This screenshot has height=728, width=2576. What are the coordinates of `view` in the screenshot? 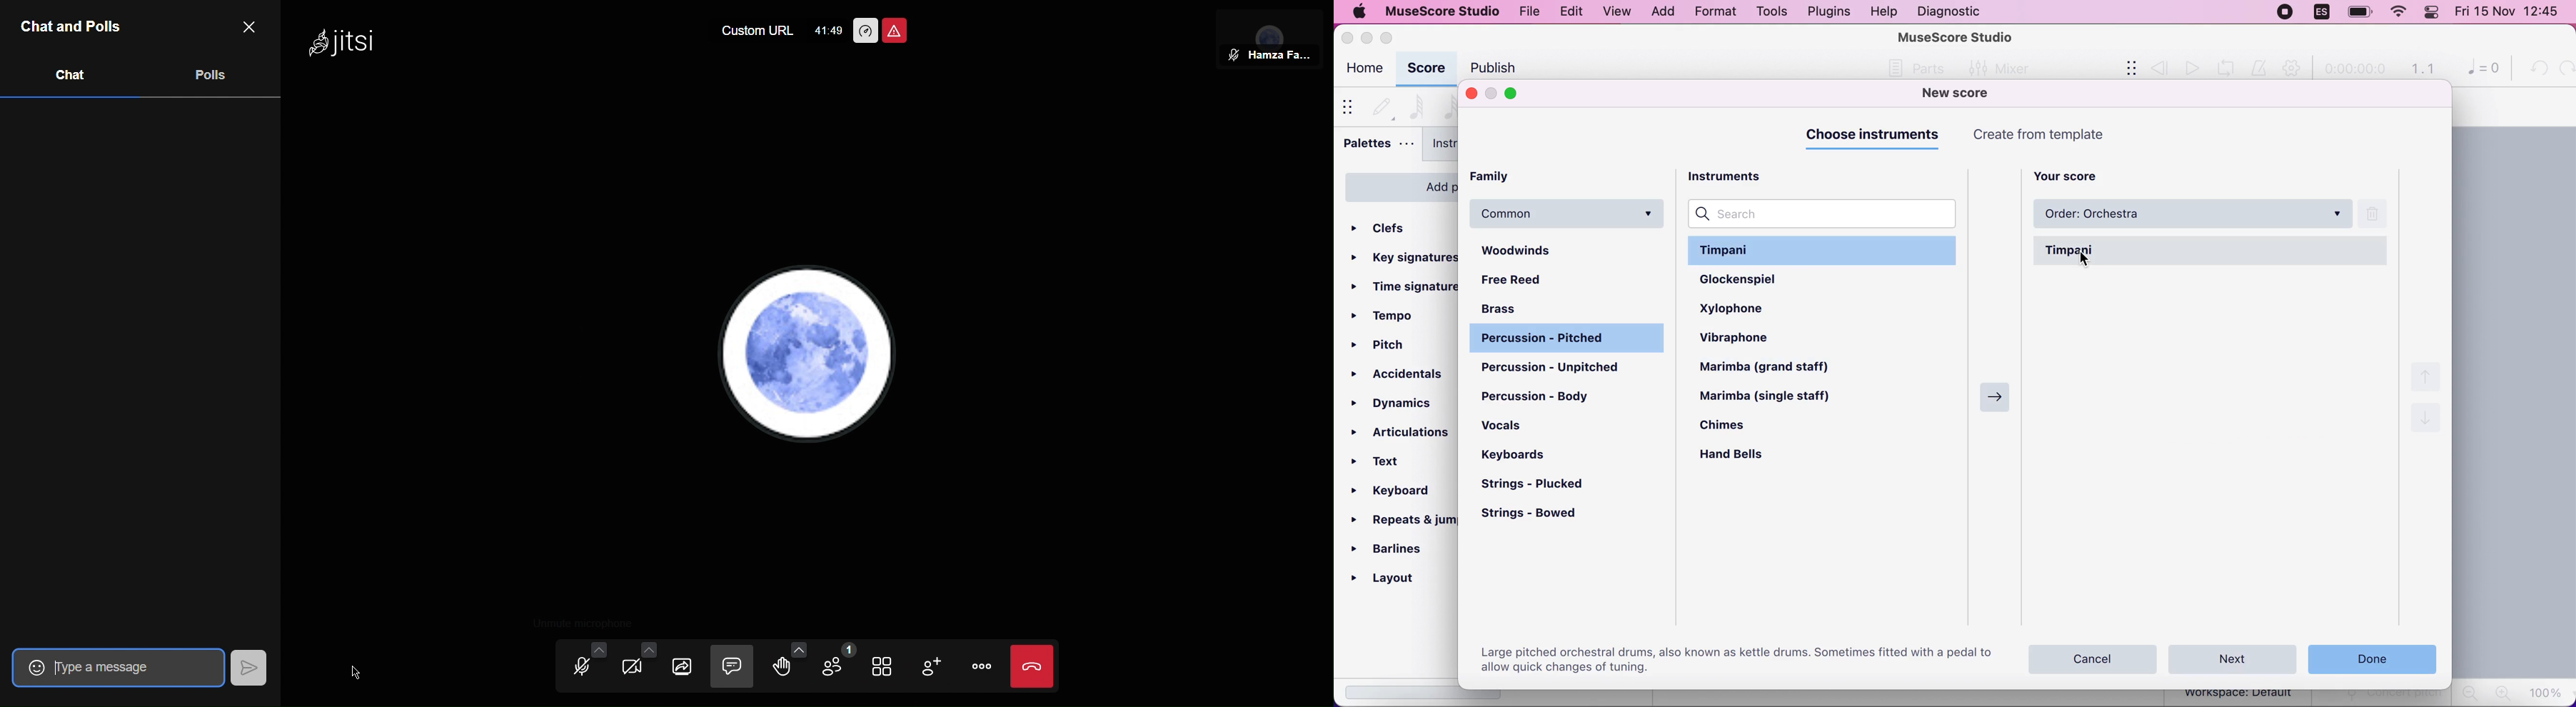 It's located at (1616, 12).